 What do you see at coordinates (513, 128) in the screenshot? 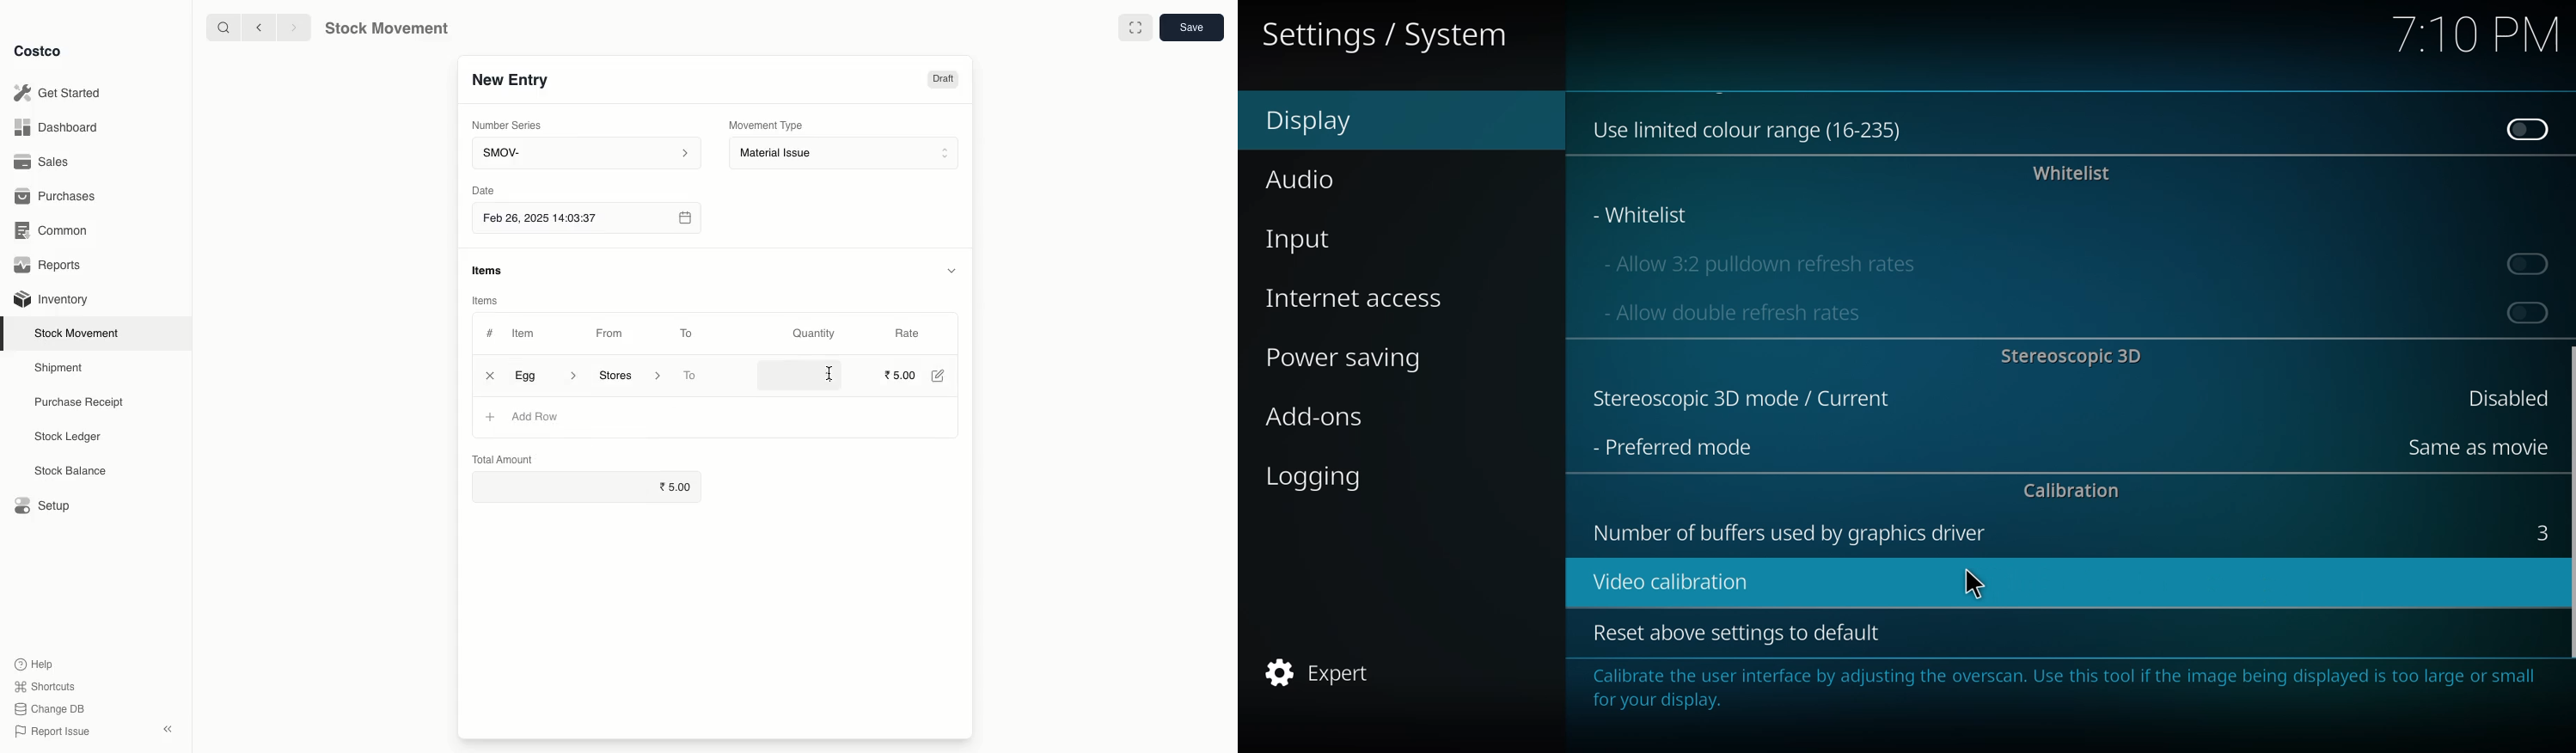
I see `Number Series` at bounding box center [513, 128].